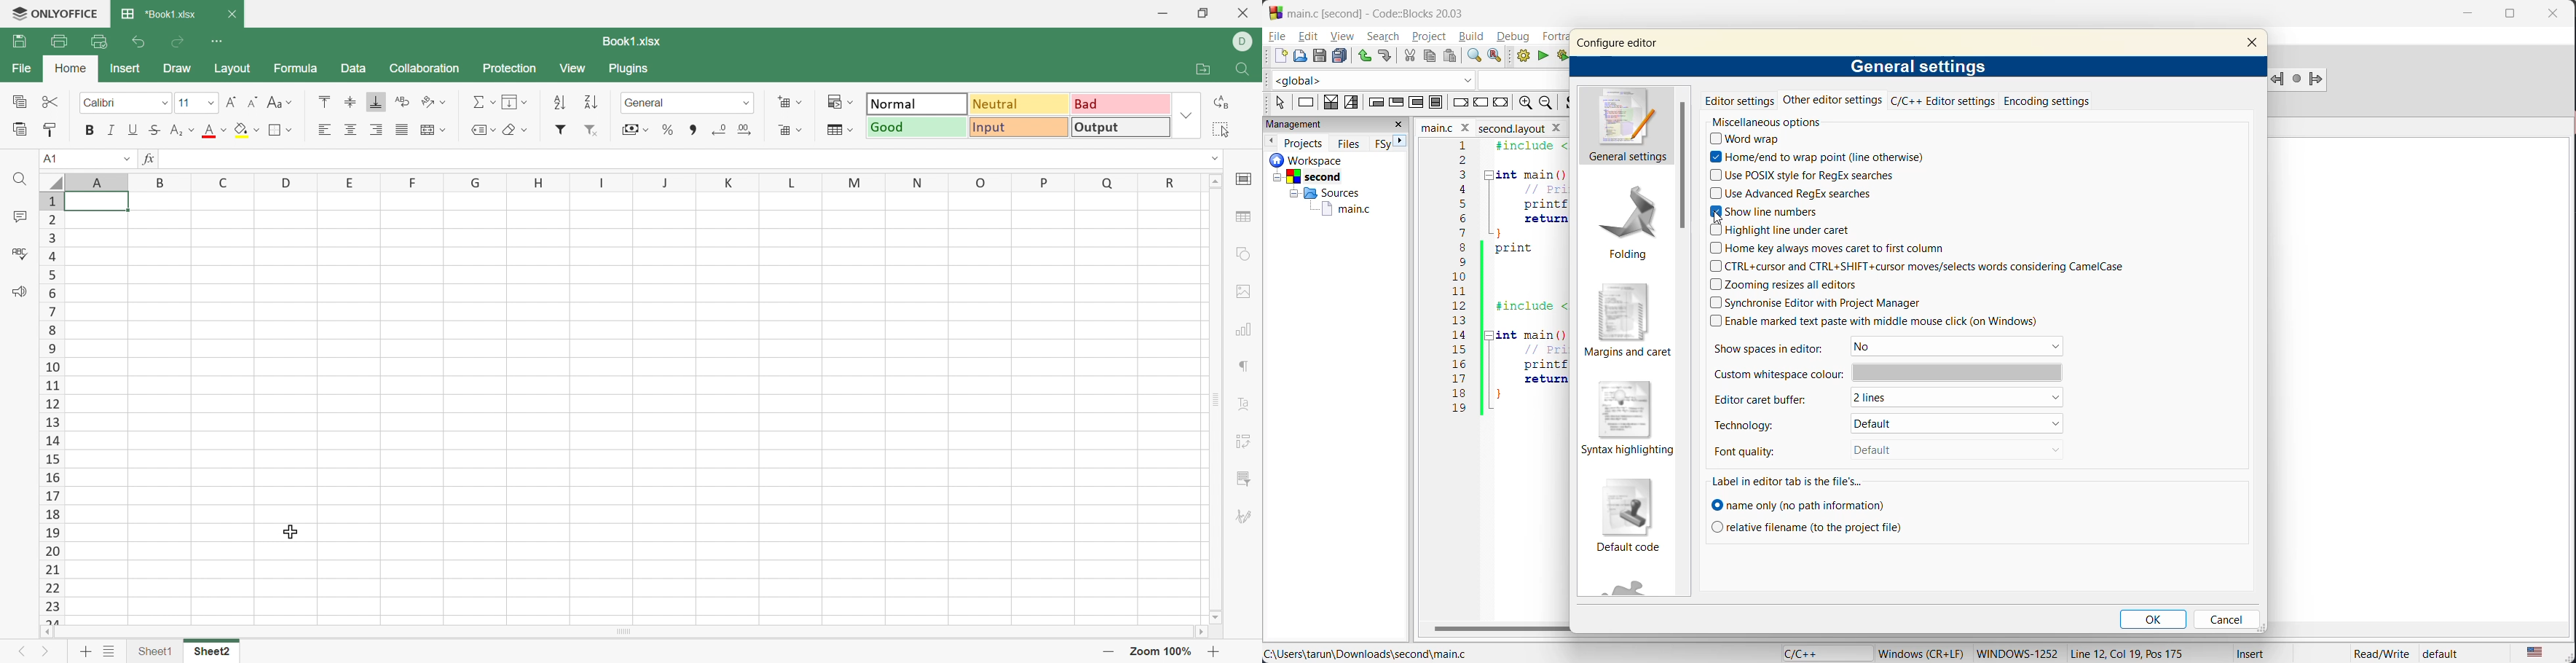  What do you see at coordinates (52, 569) in the screenshot?
I see `21` at bounding box center [52, 569].